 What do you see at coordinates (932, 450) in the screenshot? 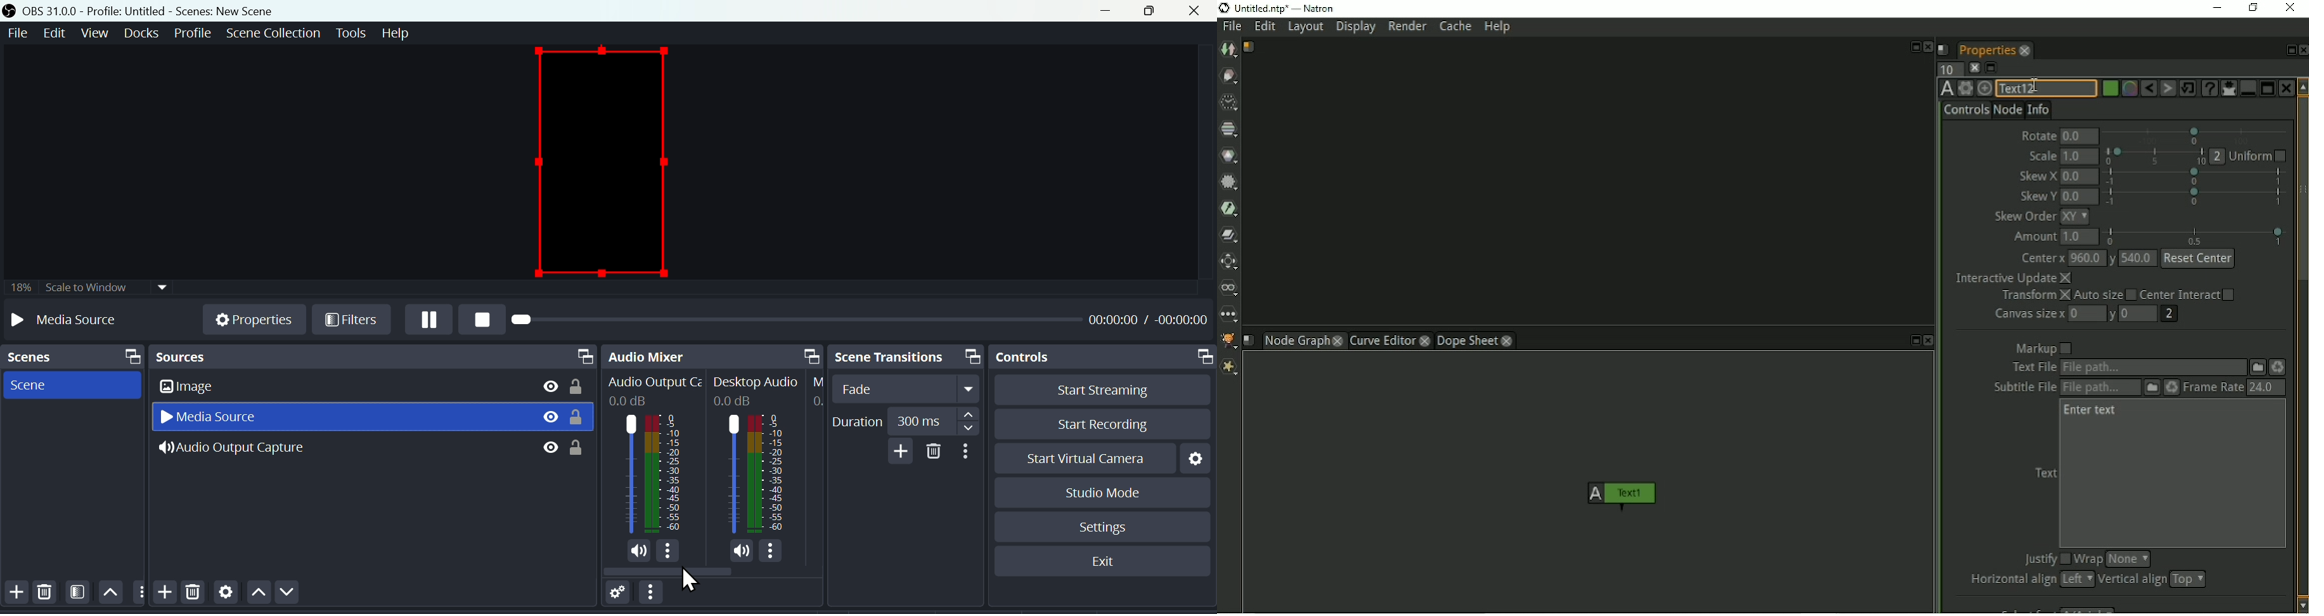
I see `Delete` at bounding box center [932, 450].